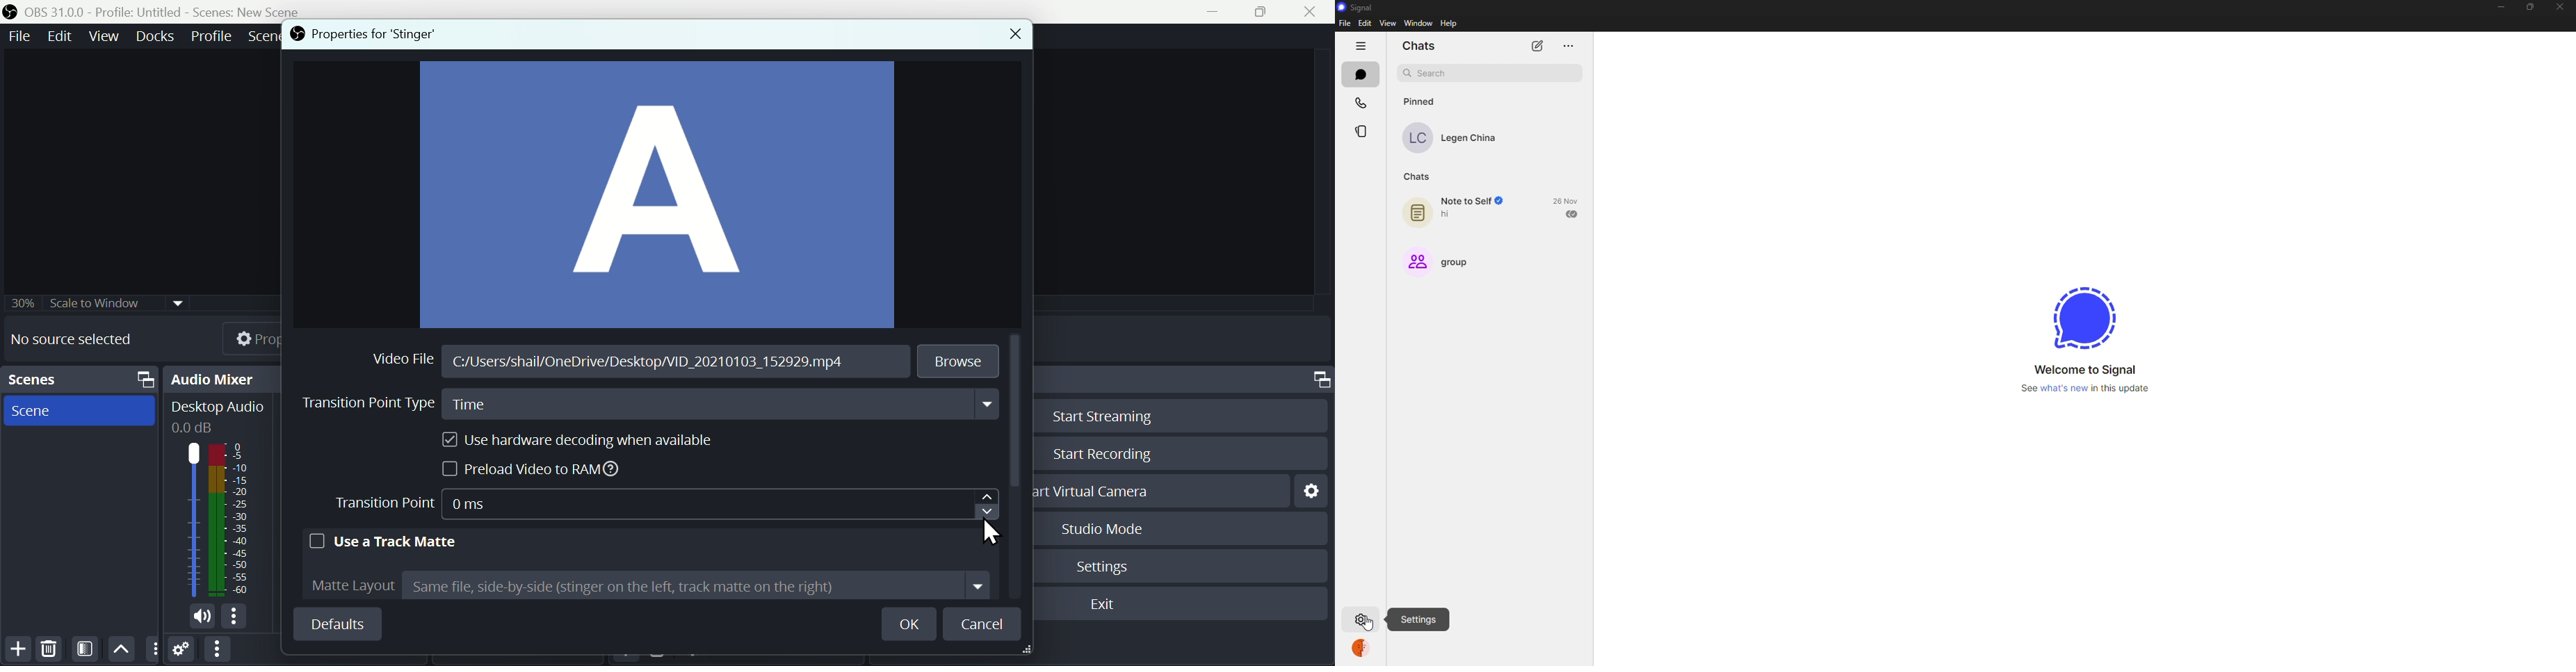 Image resolution: width=2576 pixels, height=672 pixels. I want to click on Default, so click(337, 624).